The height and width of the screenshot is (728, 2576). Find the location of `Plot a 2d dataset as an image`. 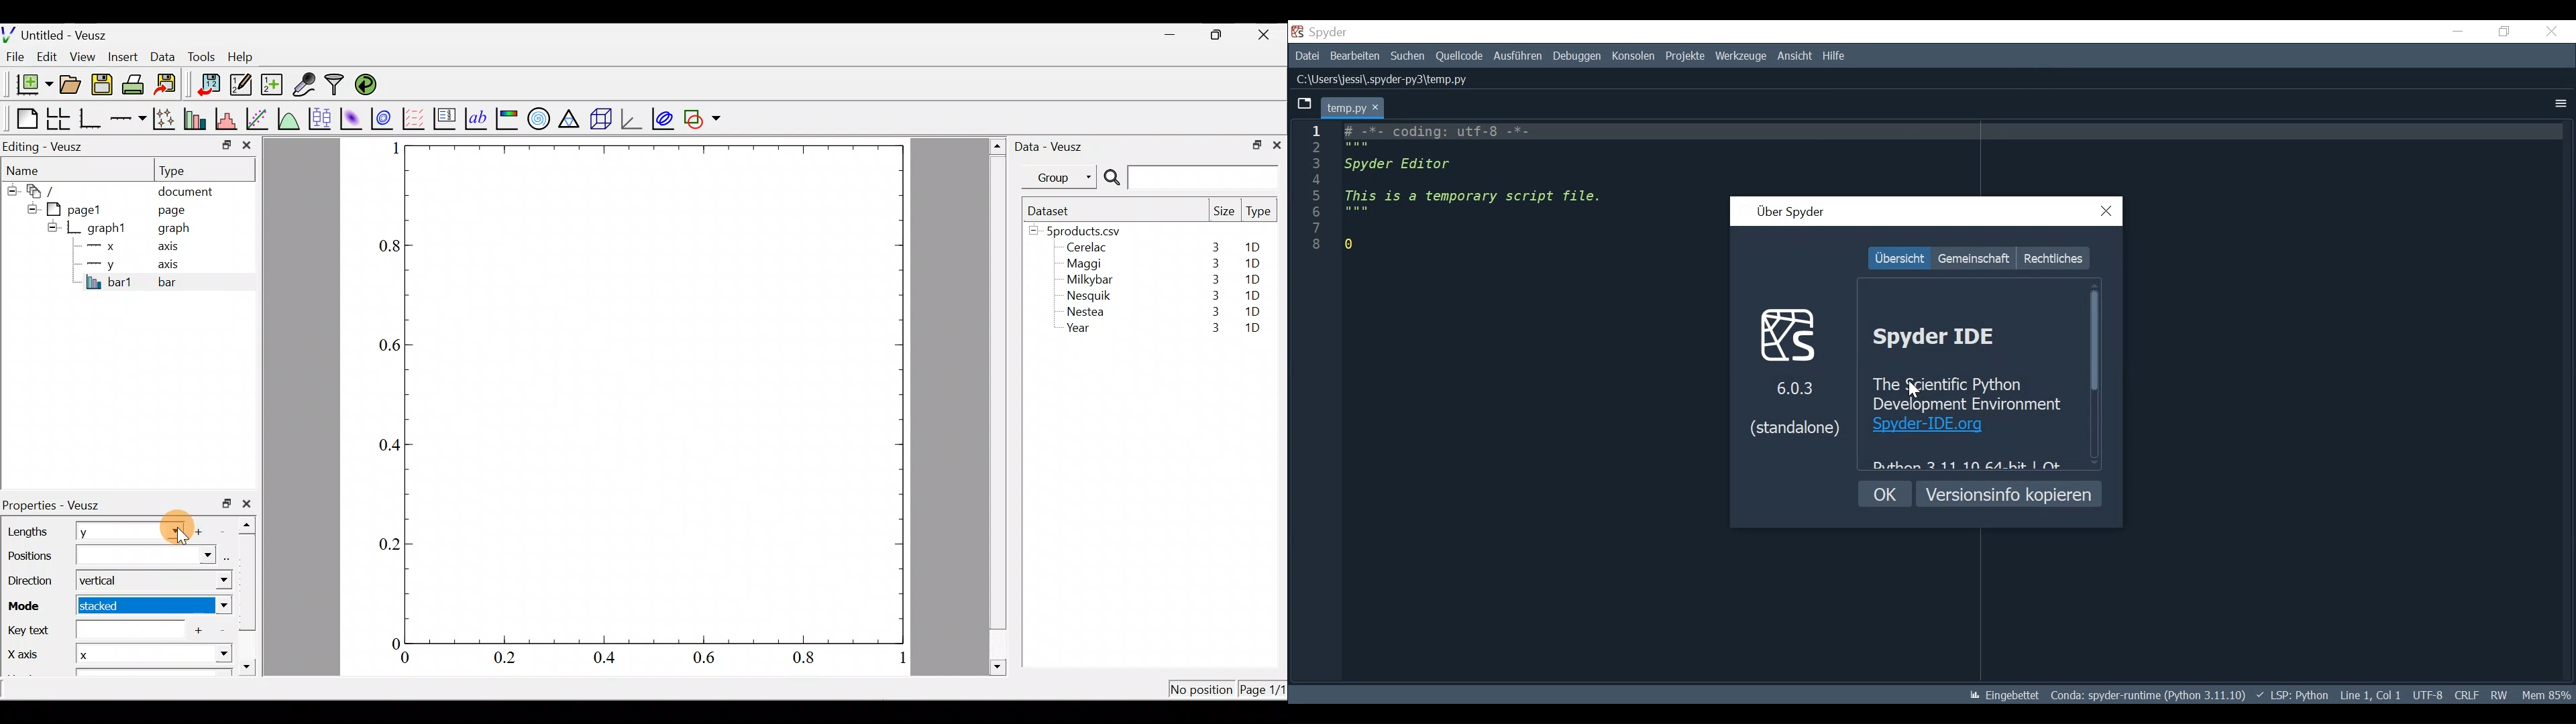

Plot a 2d dataset as an image is located at coordinates (353, 117).